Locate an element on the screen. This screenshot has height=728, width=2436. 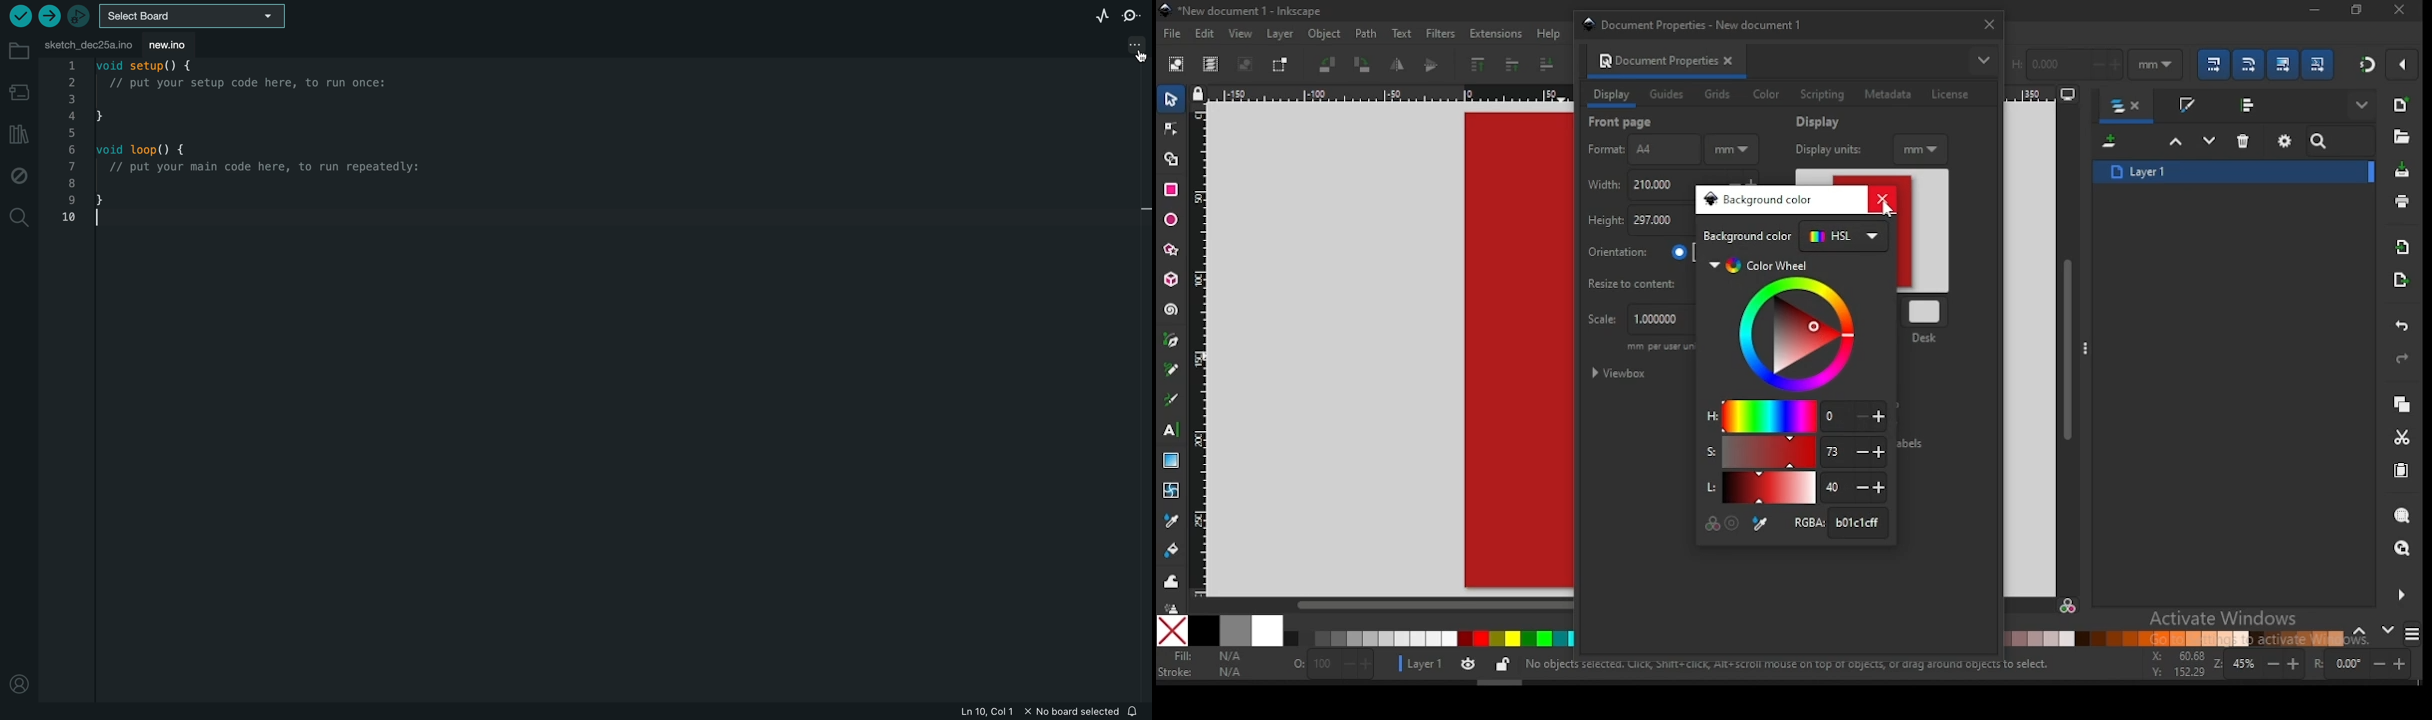
units is located at coordinates (1731, 150).